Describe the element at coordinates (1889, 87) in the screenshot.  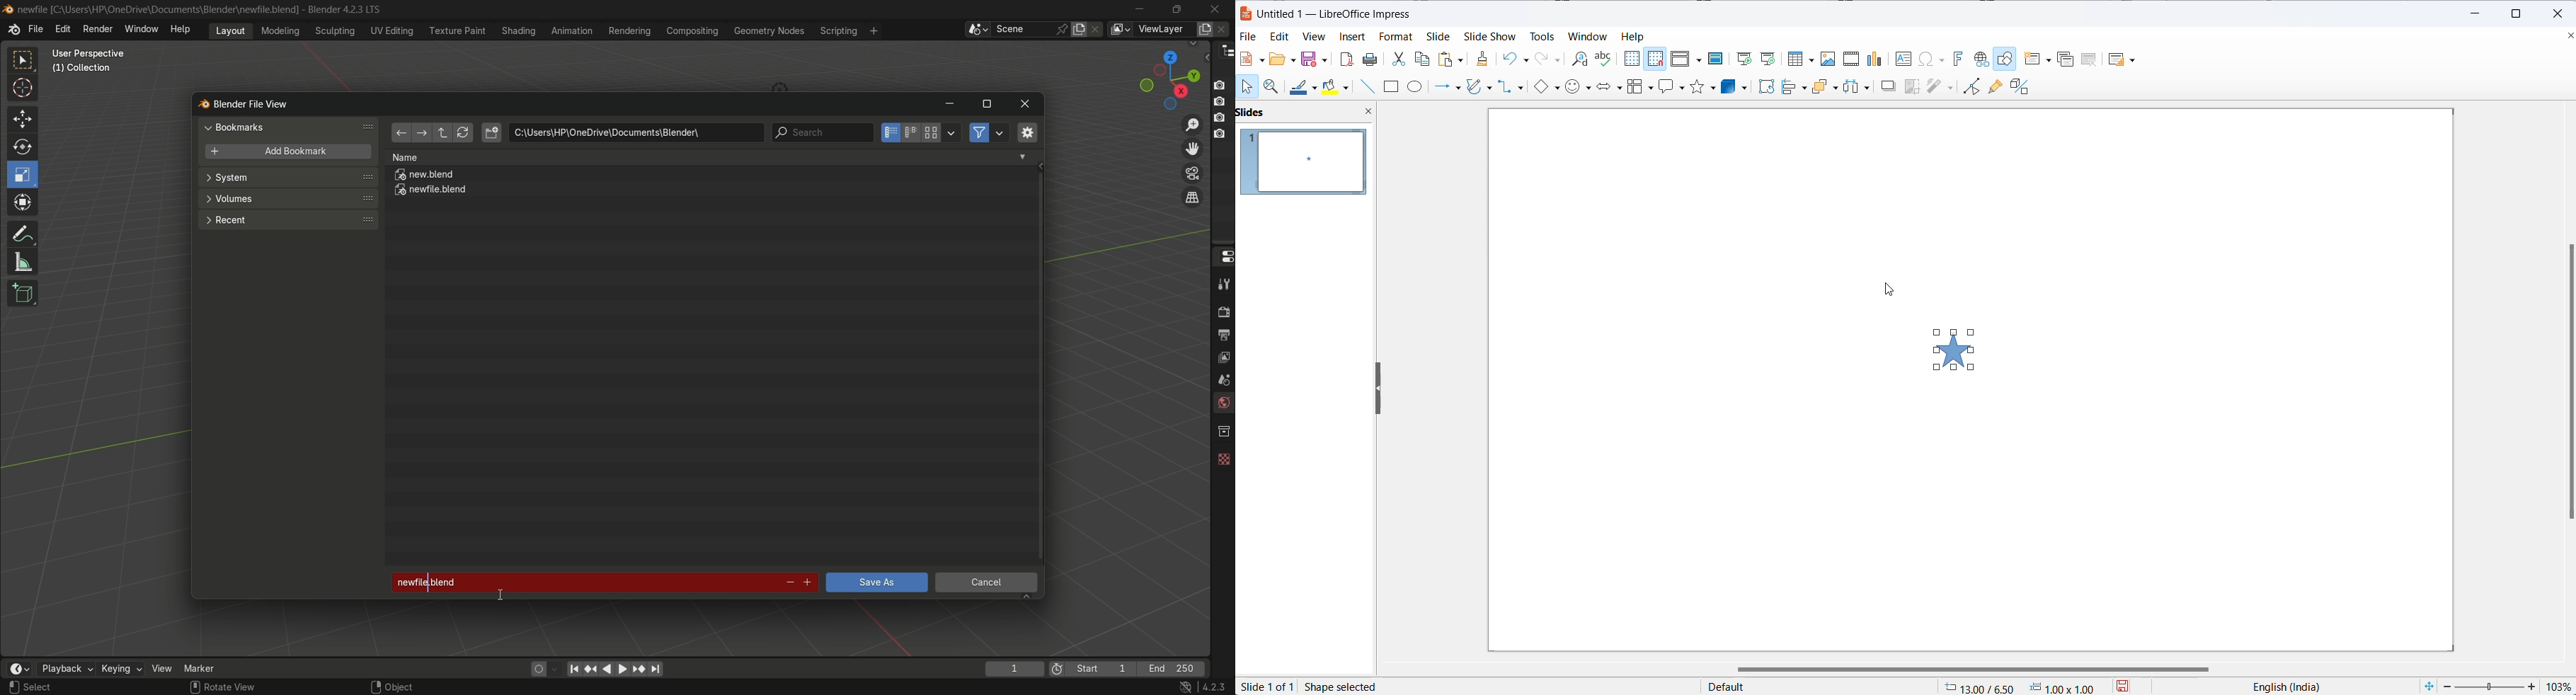
I see `shadow` at that location.